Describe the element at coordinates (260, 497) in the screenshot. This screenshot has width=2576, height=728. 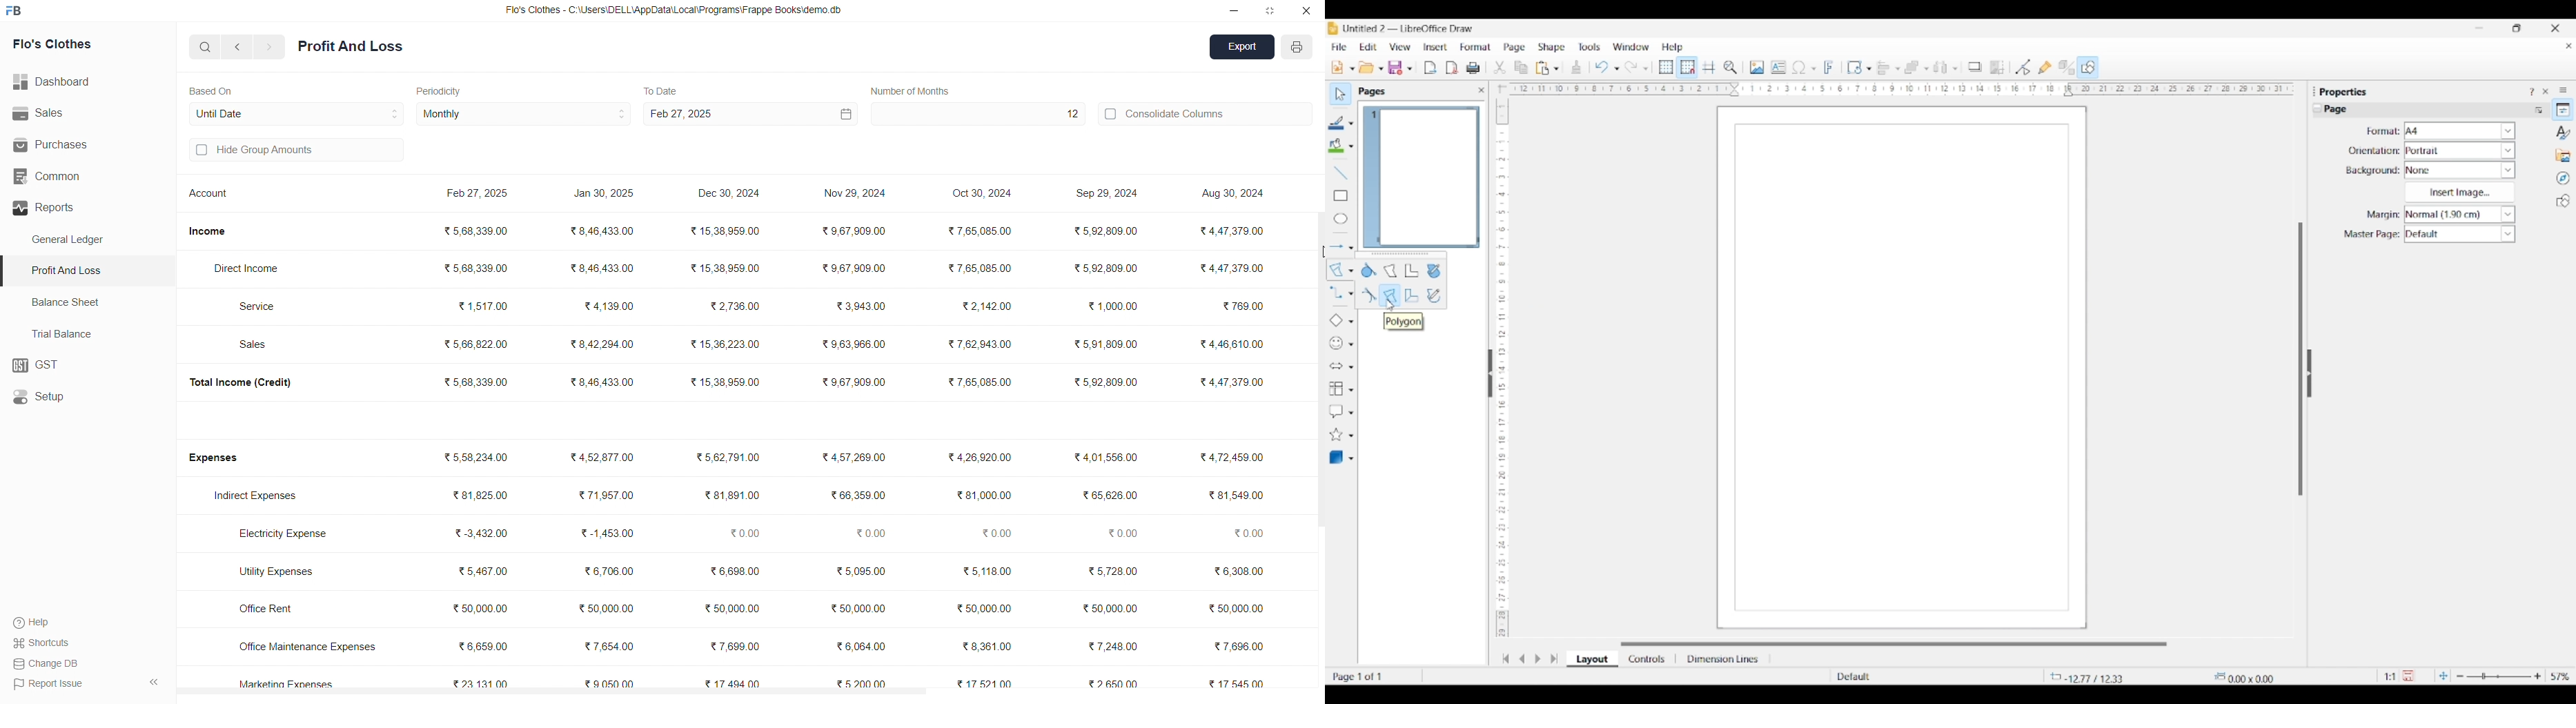
I see `Indirect Expenses` at that location.